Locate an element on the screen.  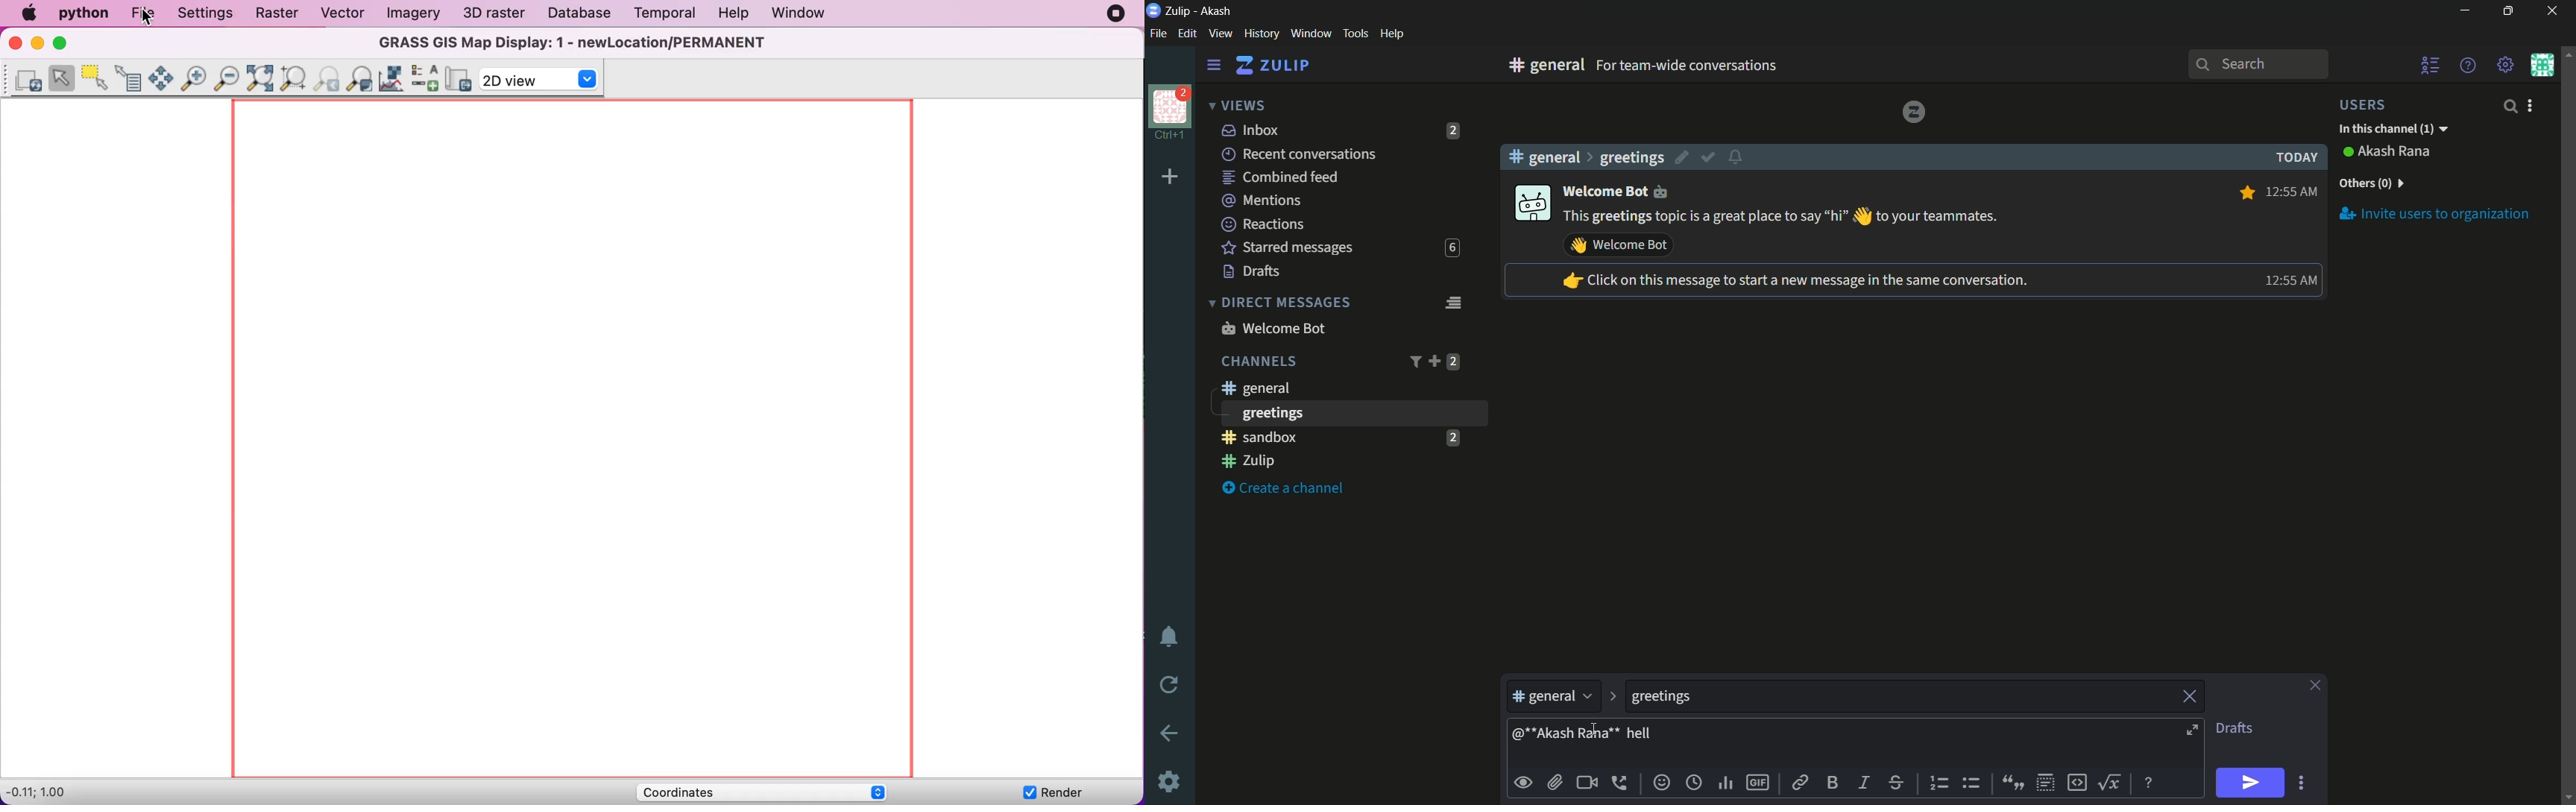
add poll is located at coordinates (1727, 784).